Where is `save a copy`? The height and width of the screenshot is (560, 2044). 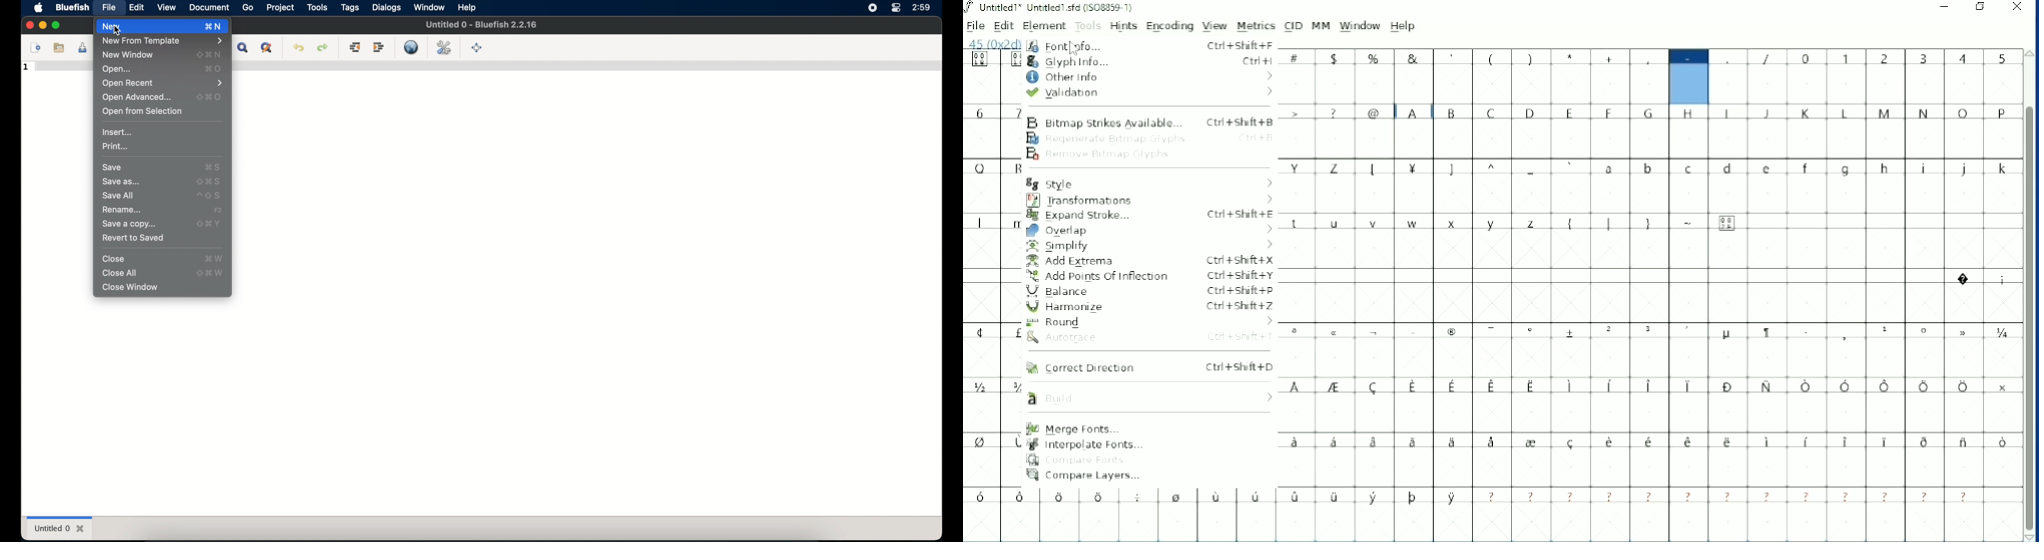 save a copy is located at coordinates (128, 225).